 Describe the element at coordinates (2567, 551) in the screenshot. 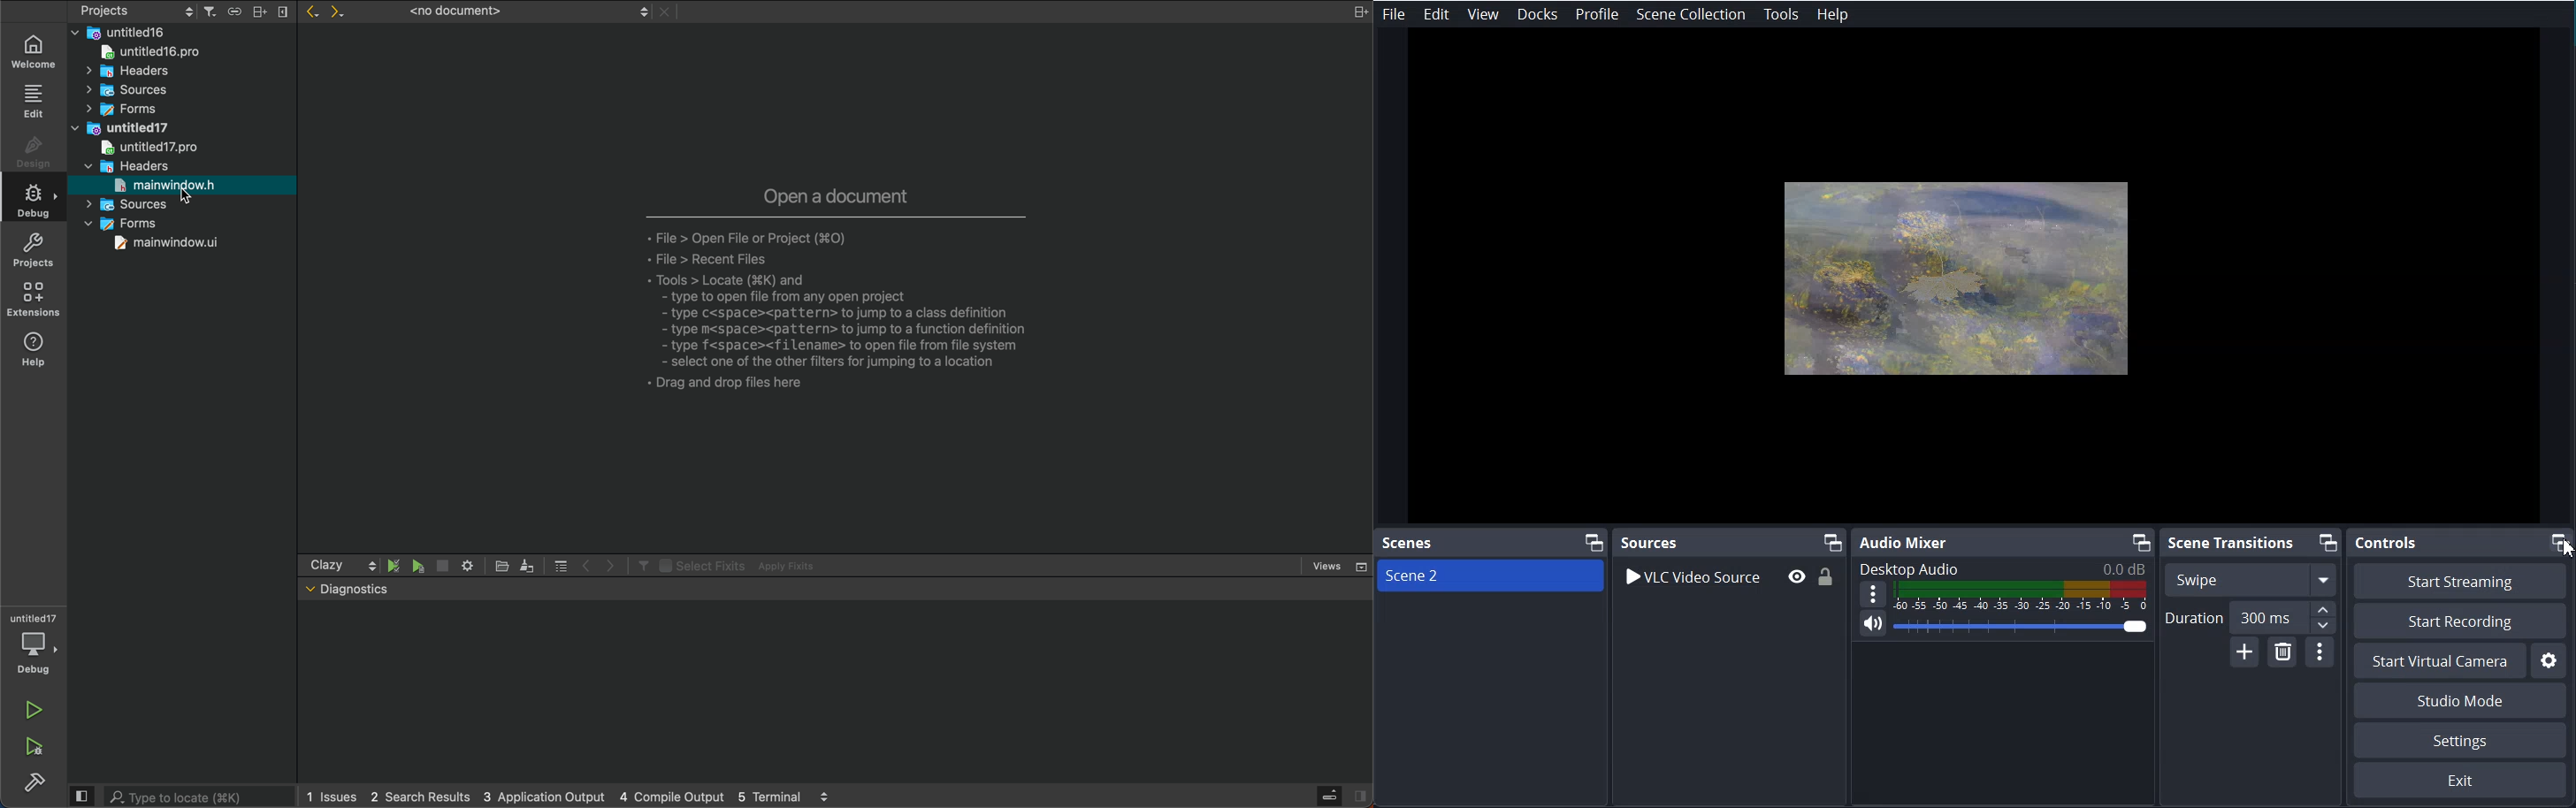

I see `cursor` at that location.